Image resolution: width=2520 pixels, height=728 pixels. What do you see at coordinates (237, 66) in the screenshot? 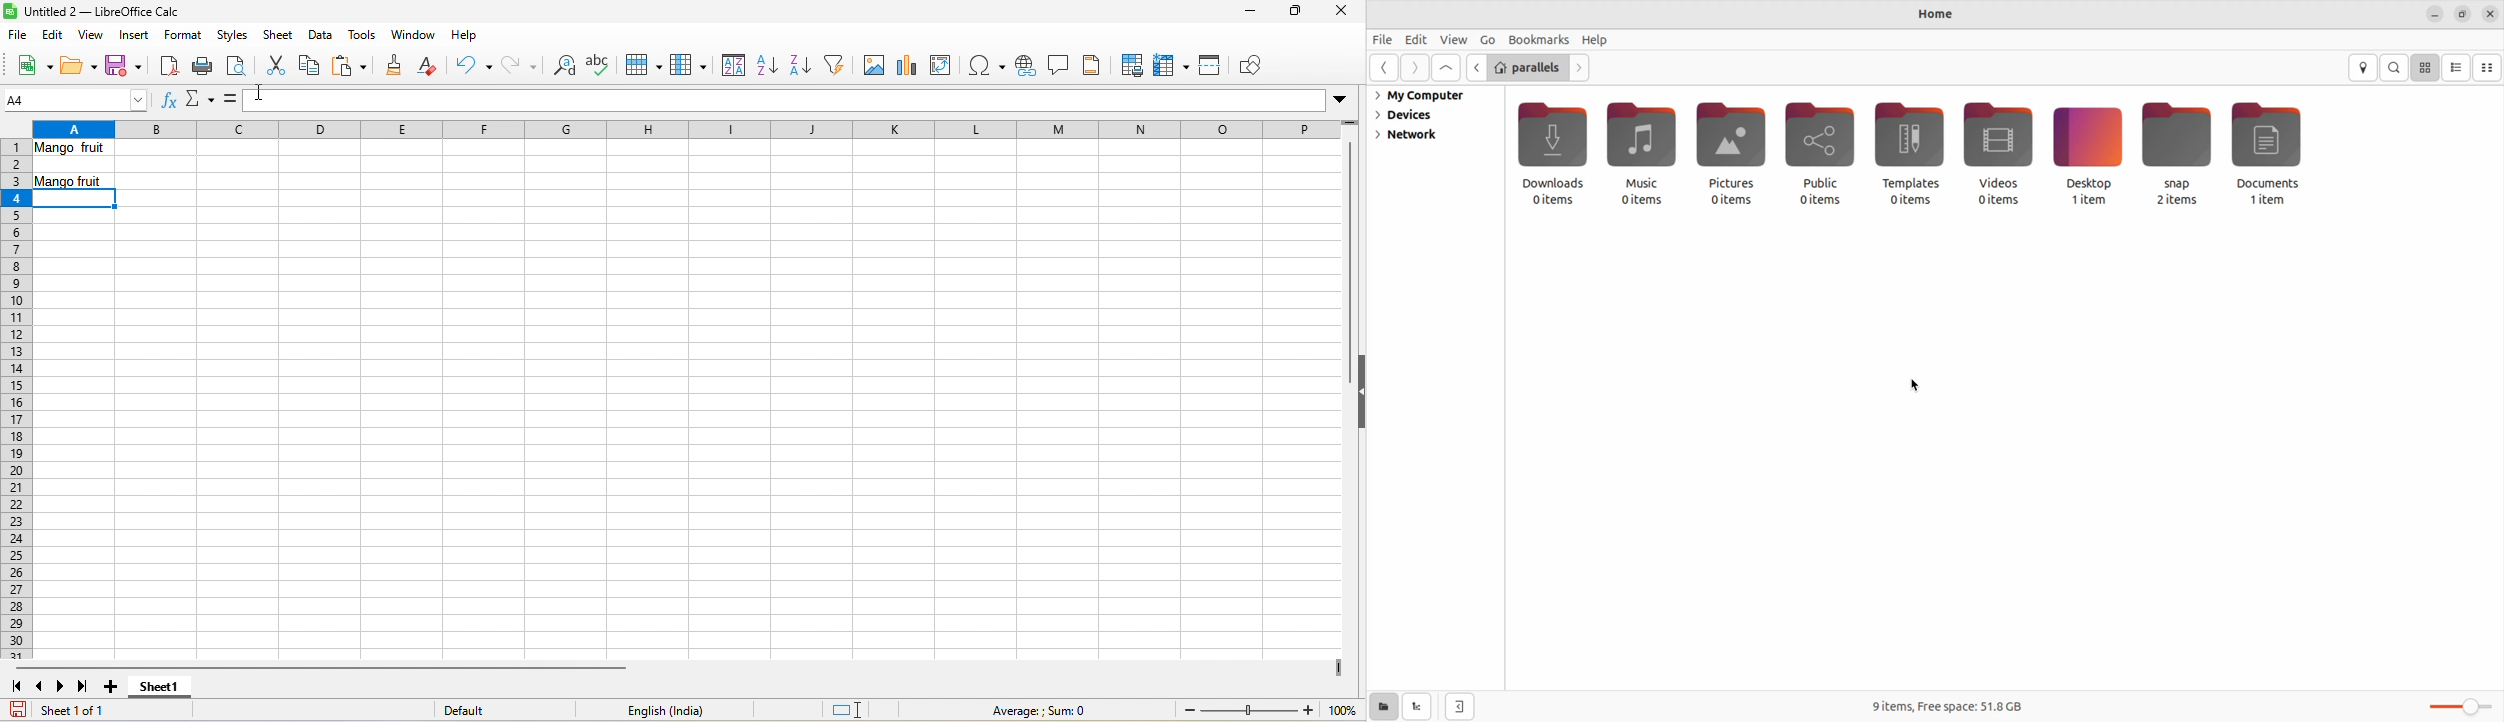
I see `print preview` at bounding box center [237, 66].